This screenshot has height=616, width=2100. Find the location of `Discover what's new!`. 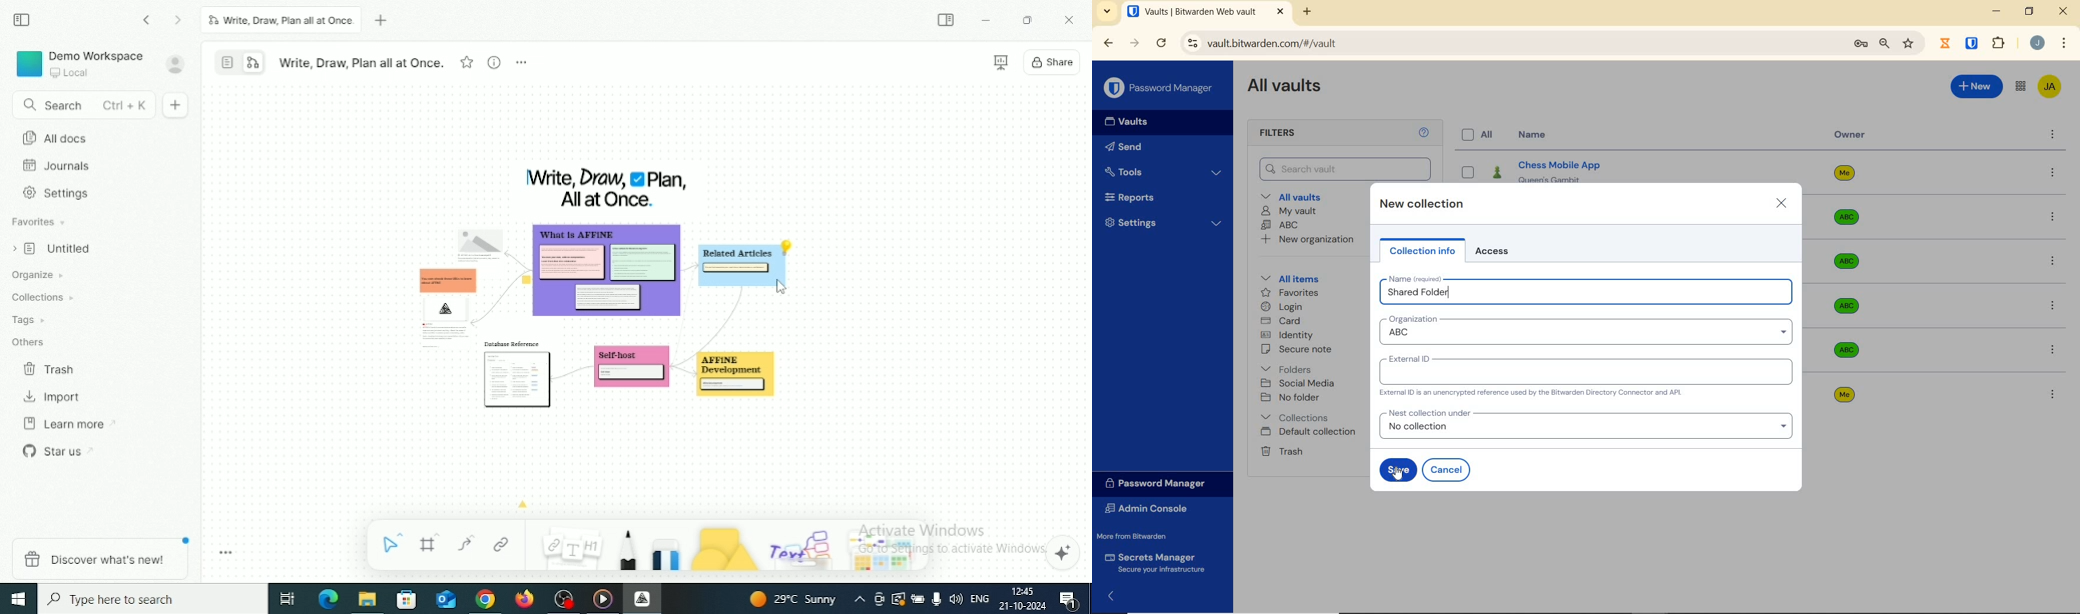

Discover what's new! is located at coordinates (98, 558).